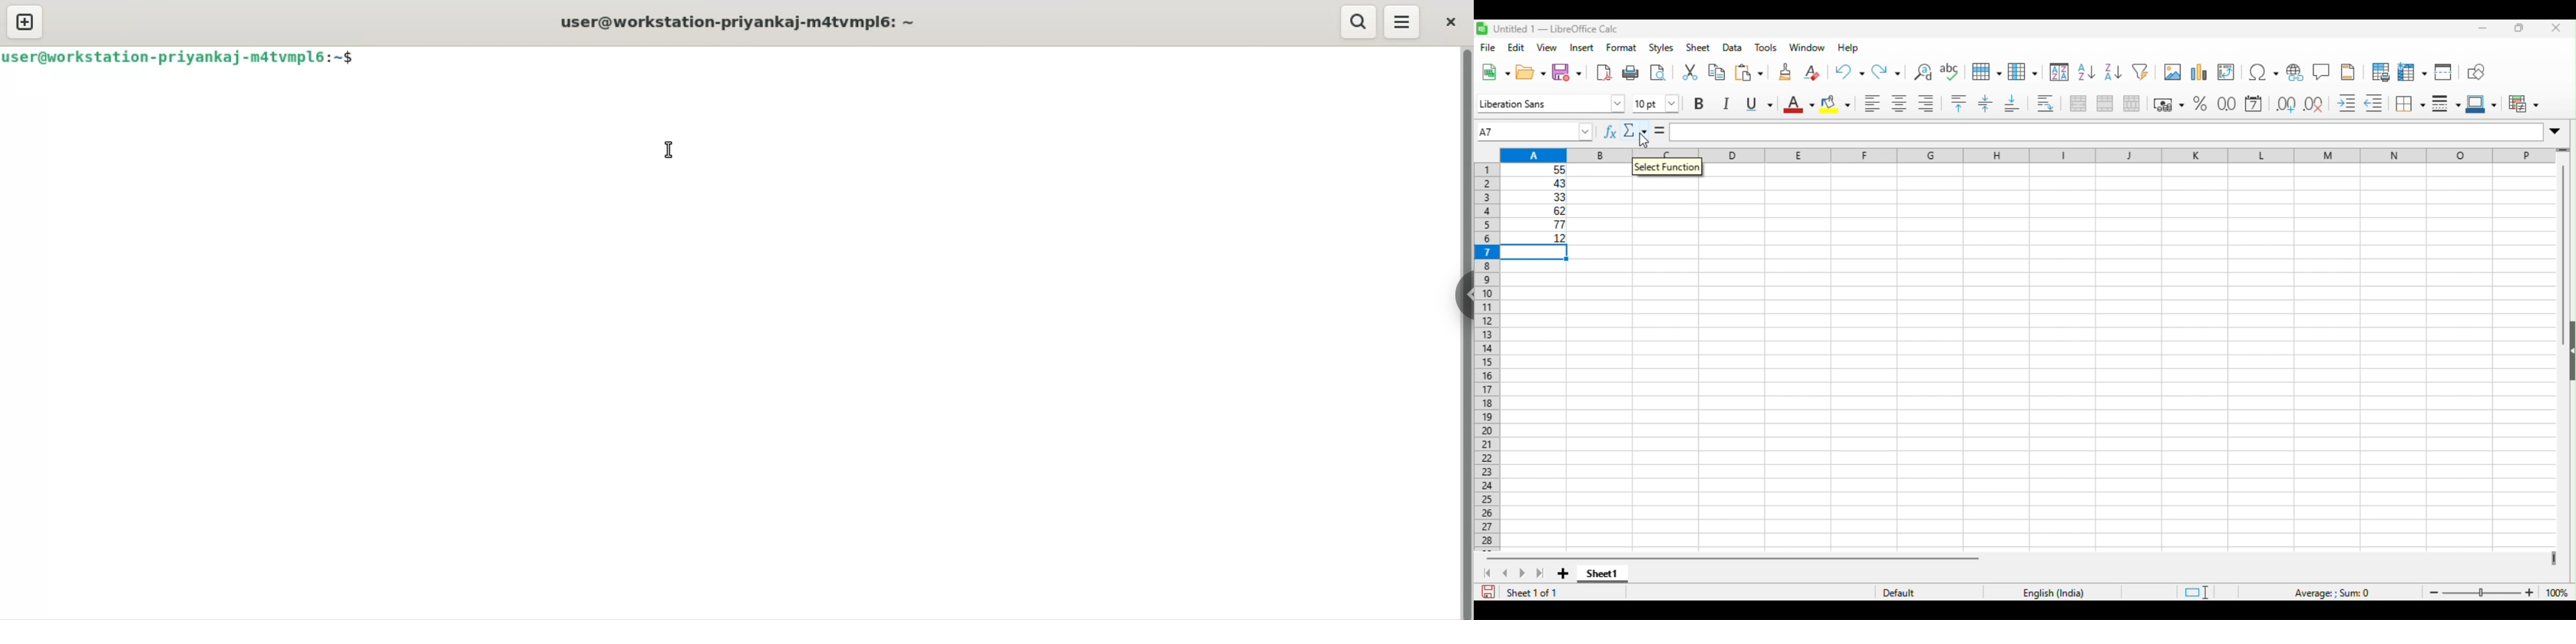 The width and height of the screenshot is (2576, 644). Describe the element at coordinates (1900, 104) in the screenshot. I see `align center` at that location.